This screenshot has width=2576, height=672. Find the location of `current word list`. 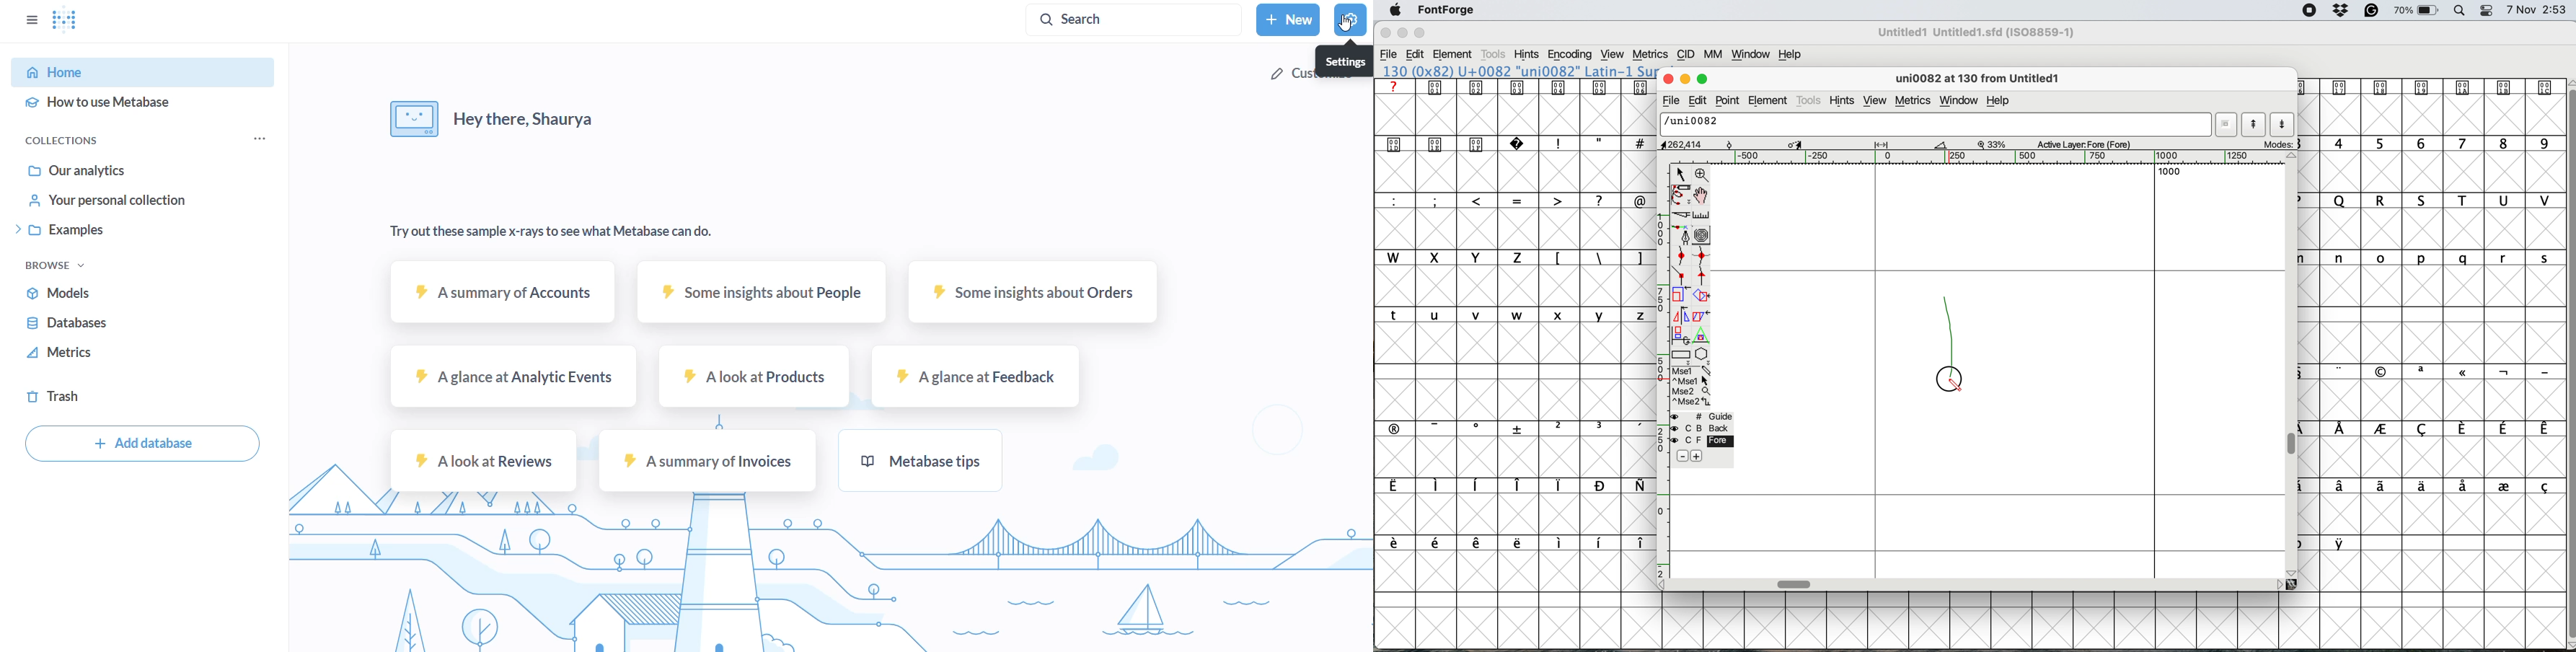

current word list is located at coordinates (2228, 124).